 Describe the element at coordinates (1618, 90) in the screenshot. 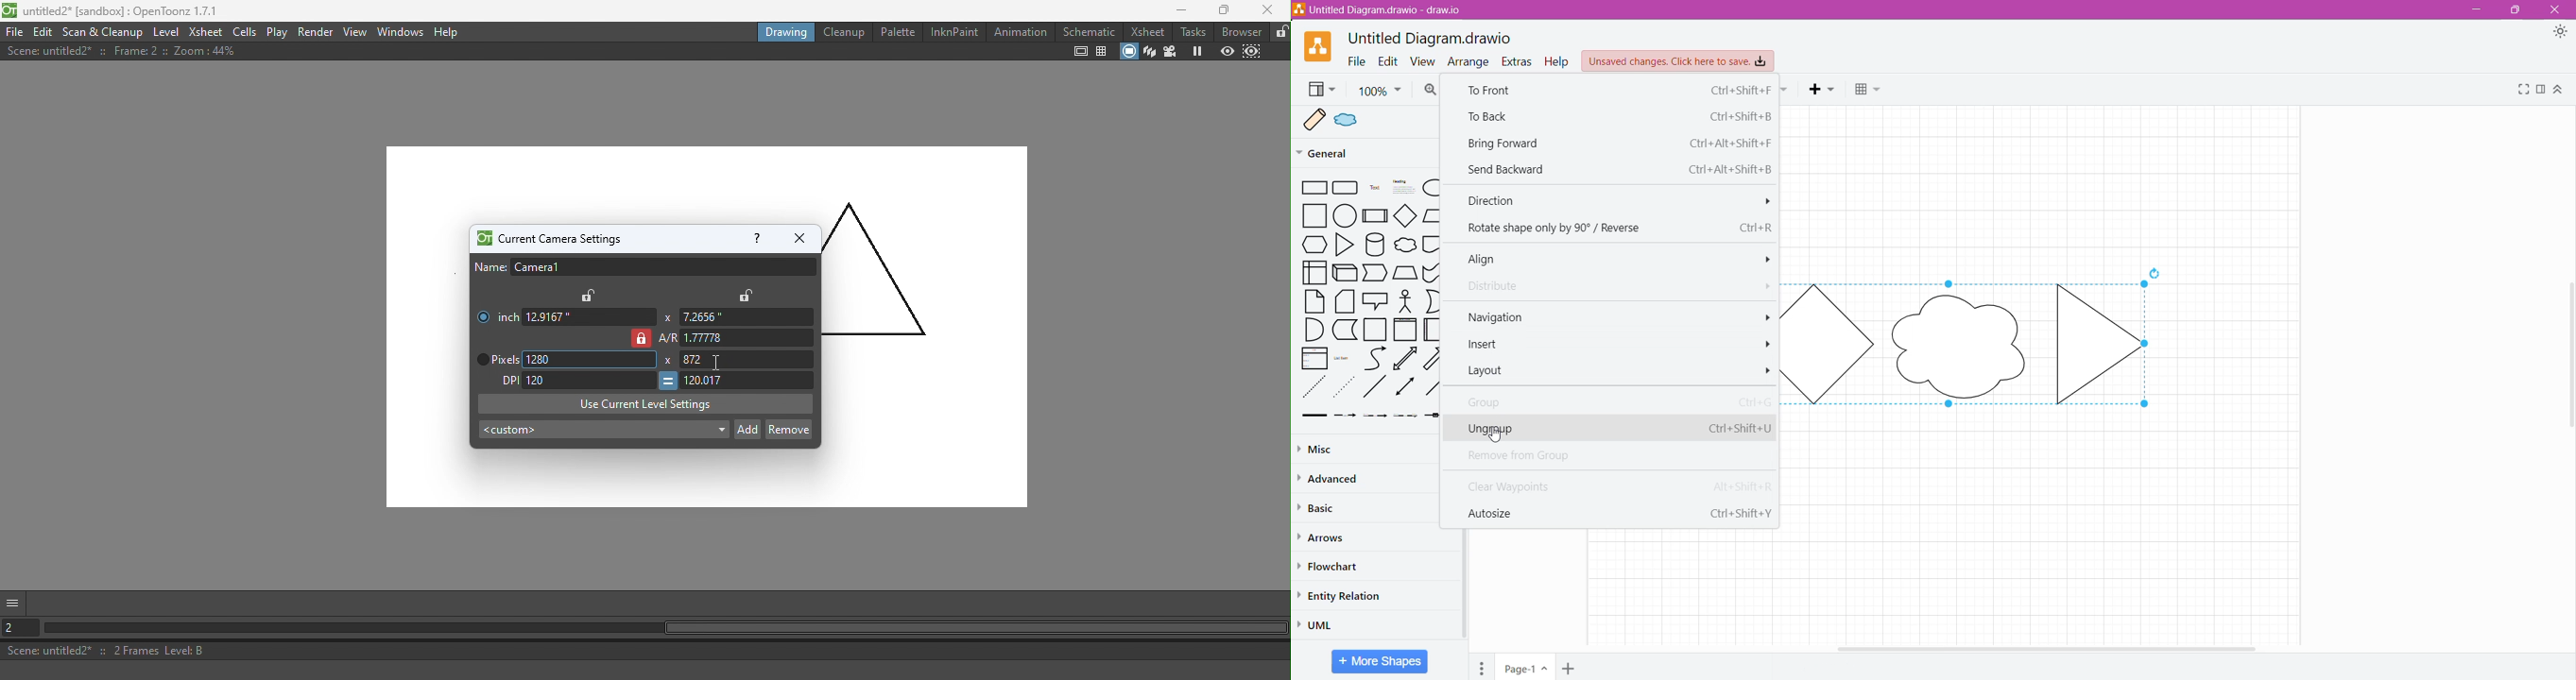

I see `To Front Ctrl +Shift+F` at that location.